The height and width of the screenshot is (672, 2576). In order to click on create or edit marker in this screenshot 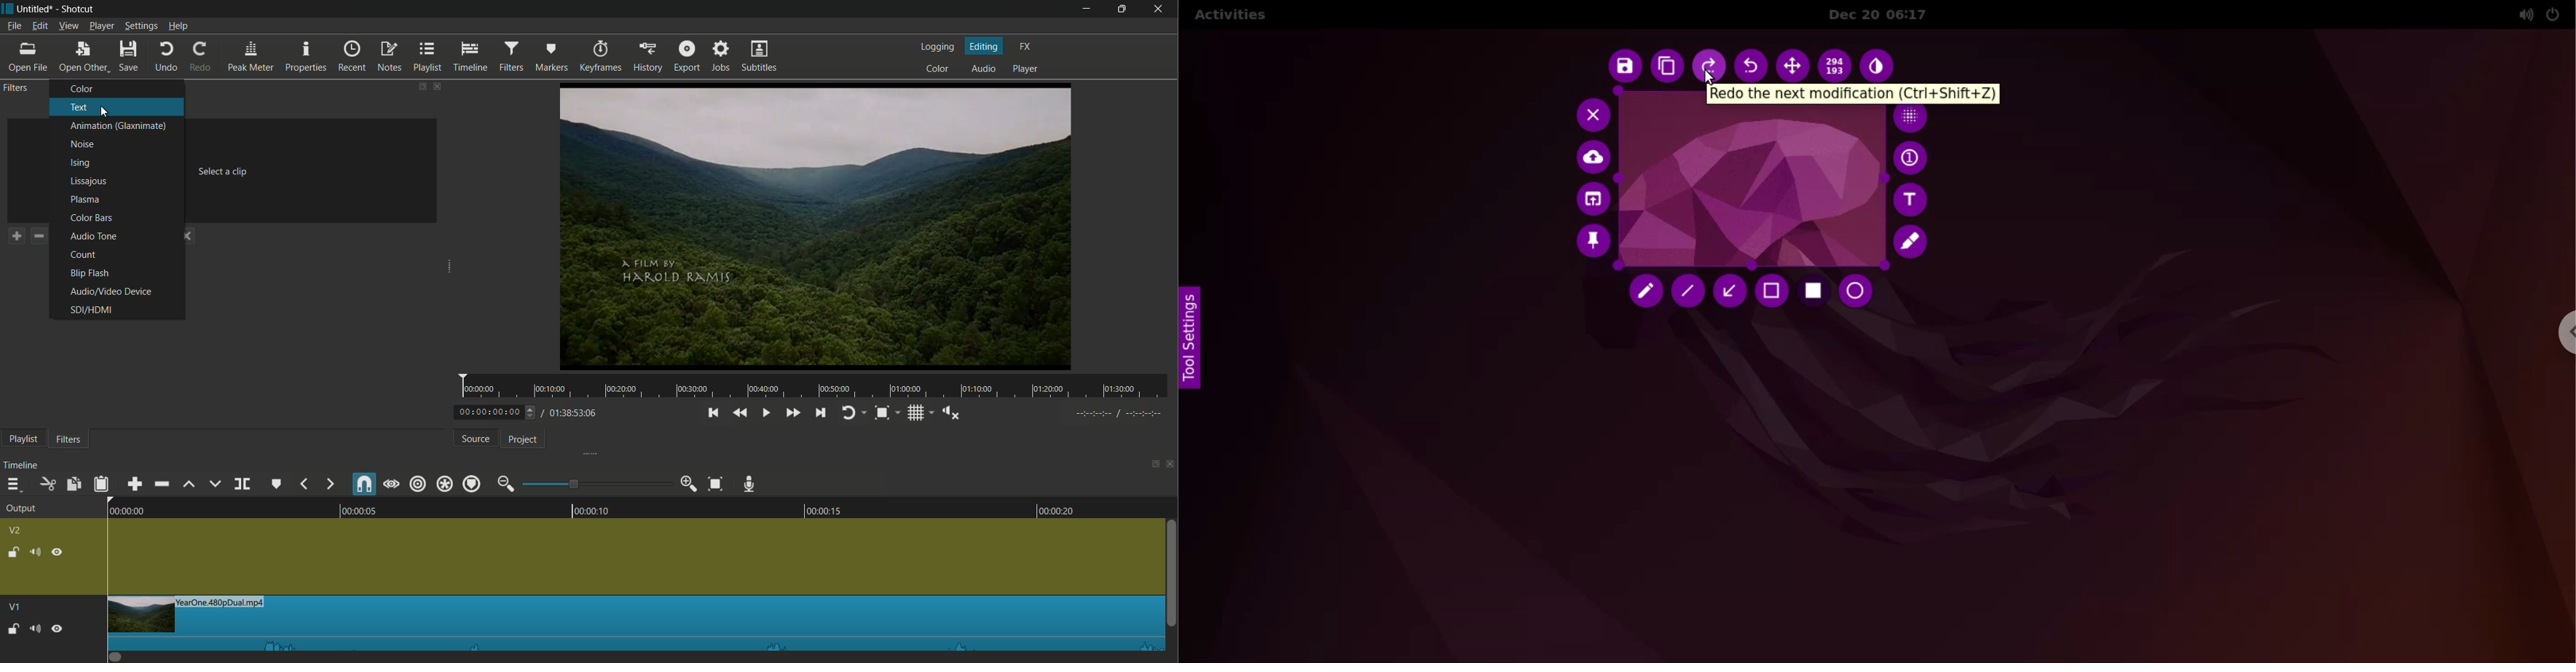, I will do `click(277, 483)`.